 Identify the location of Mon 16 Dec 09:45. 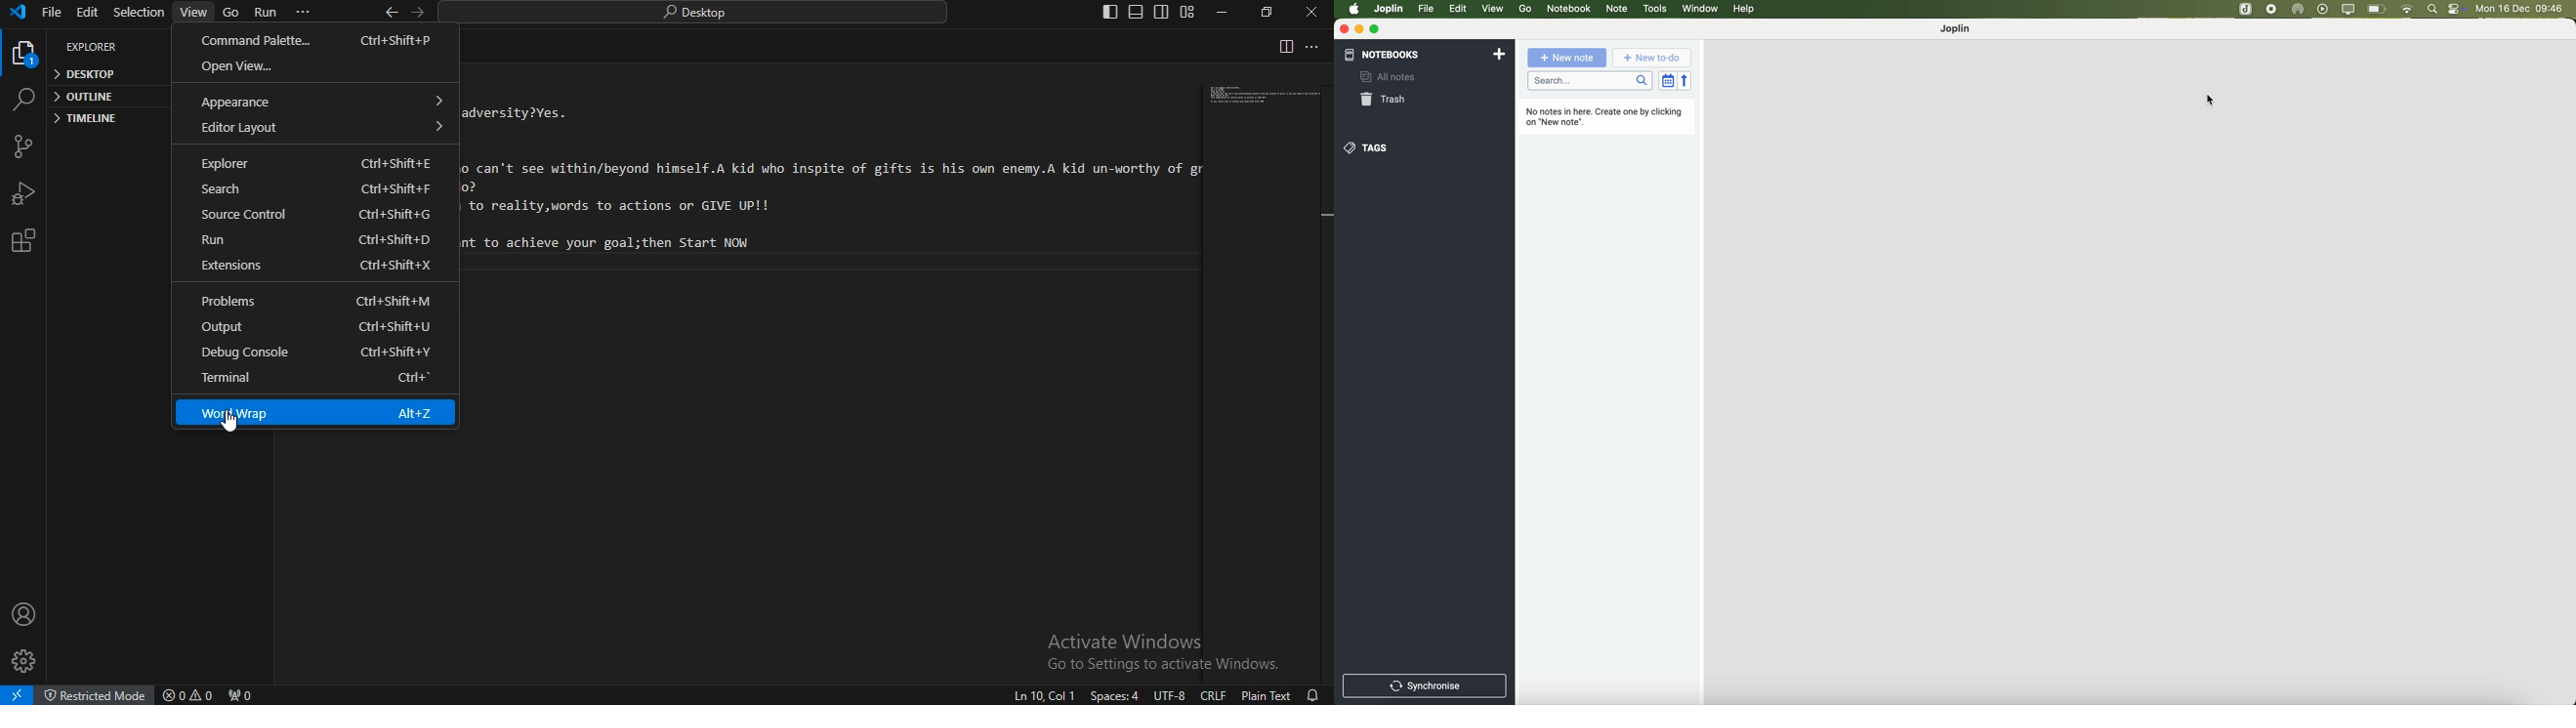
(2522, 9).